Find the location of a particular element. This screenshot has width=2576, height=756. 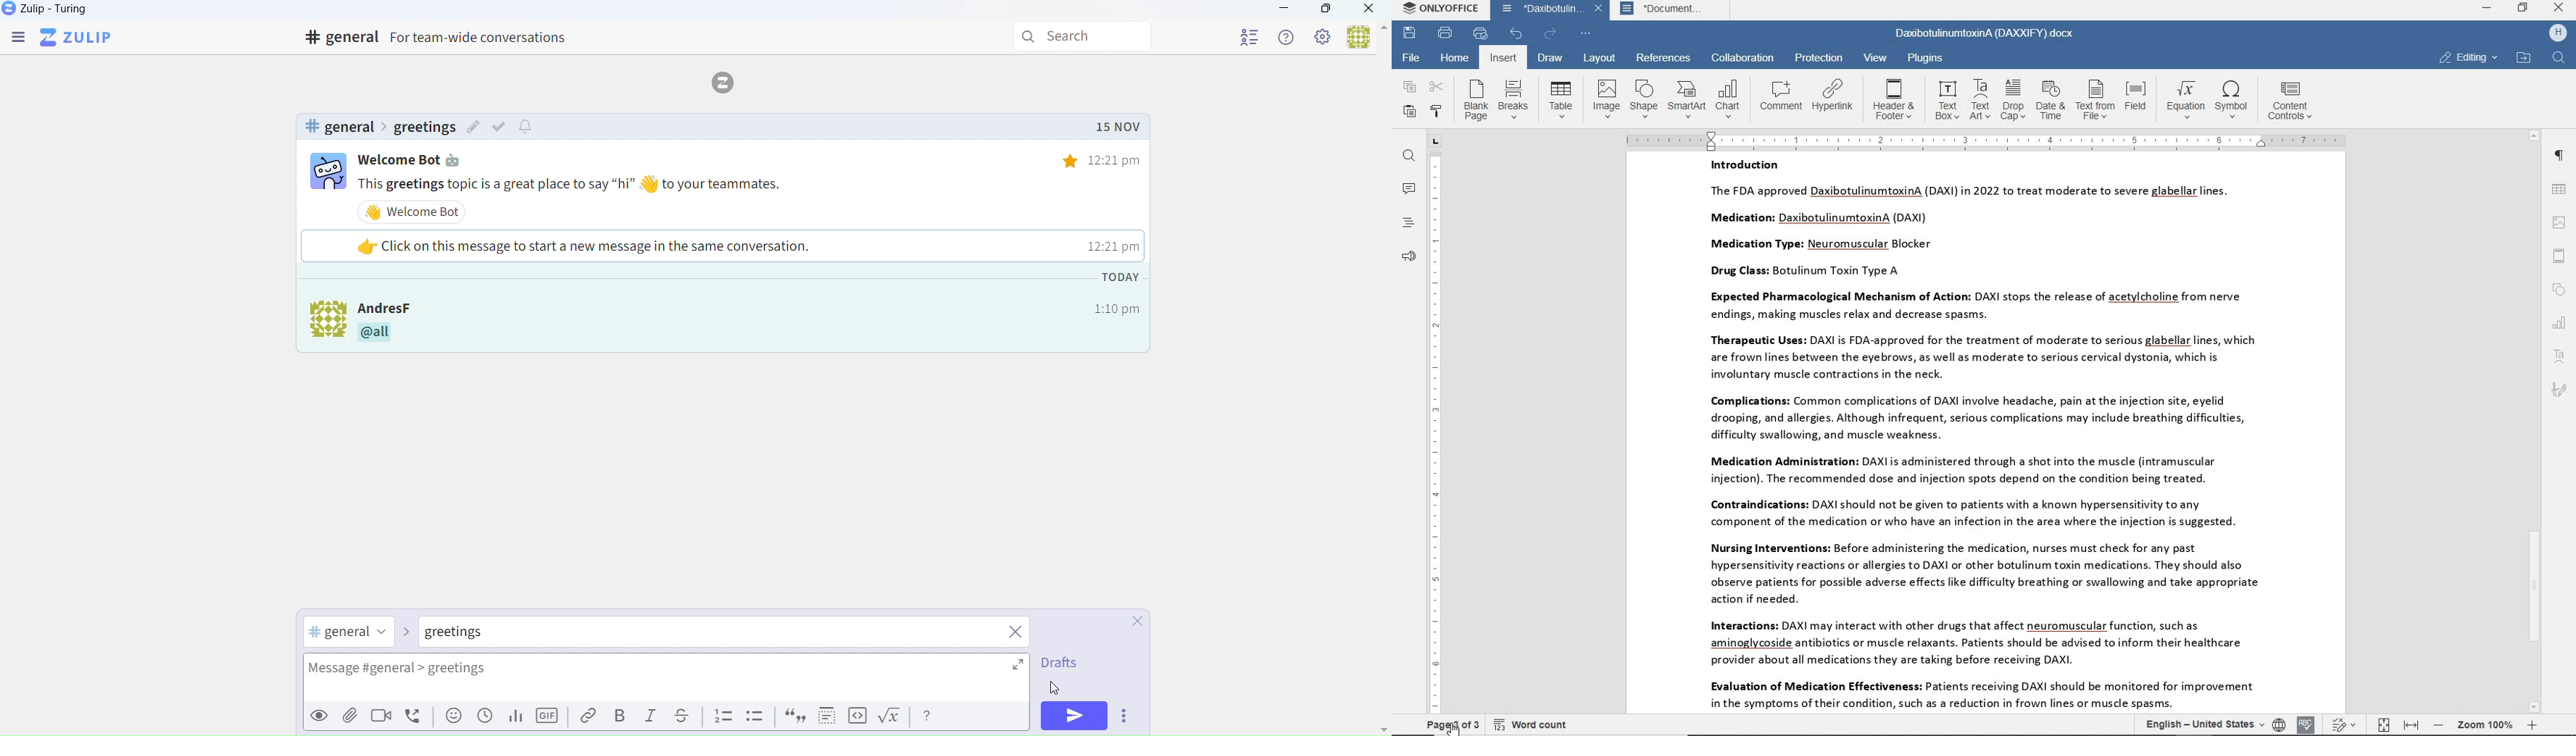

shape is located at coordinates (2560, 290).